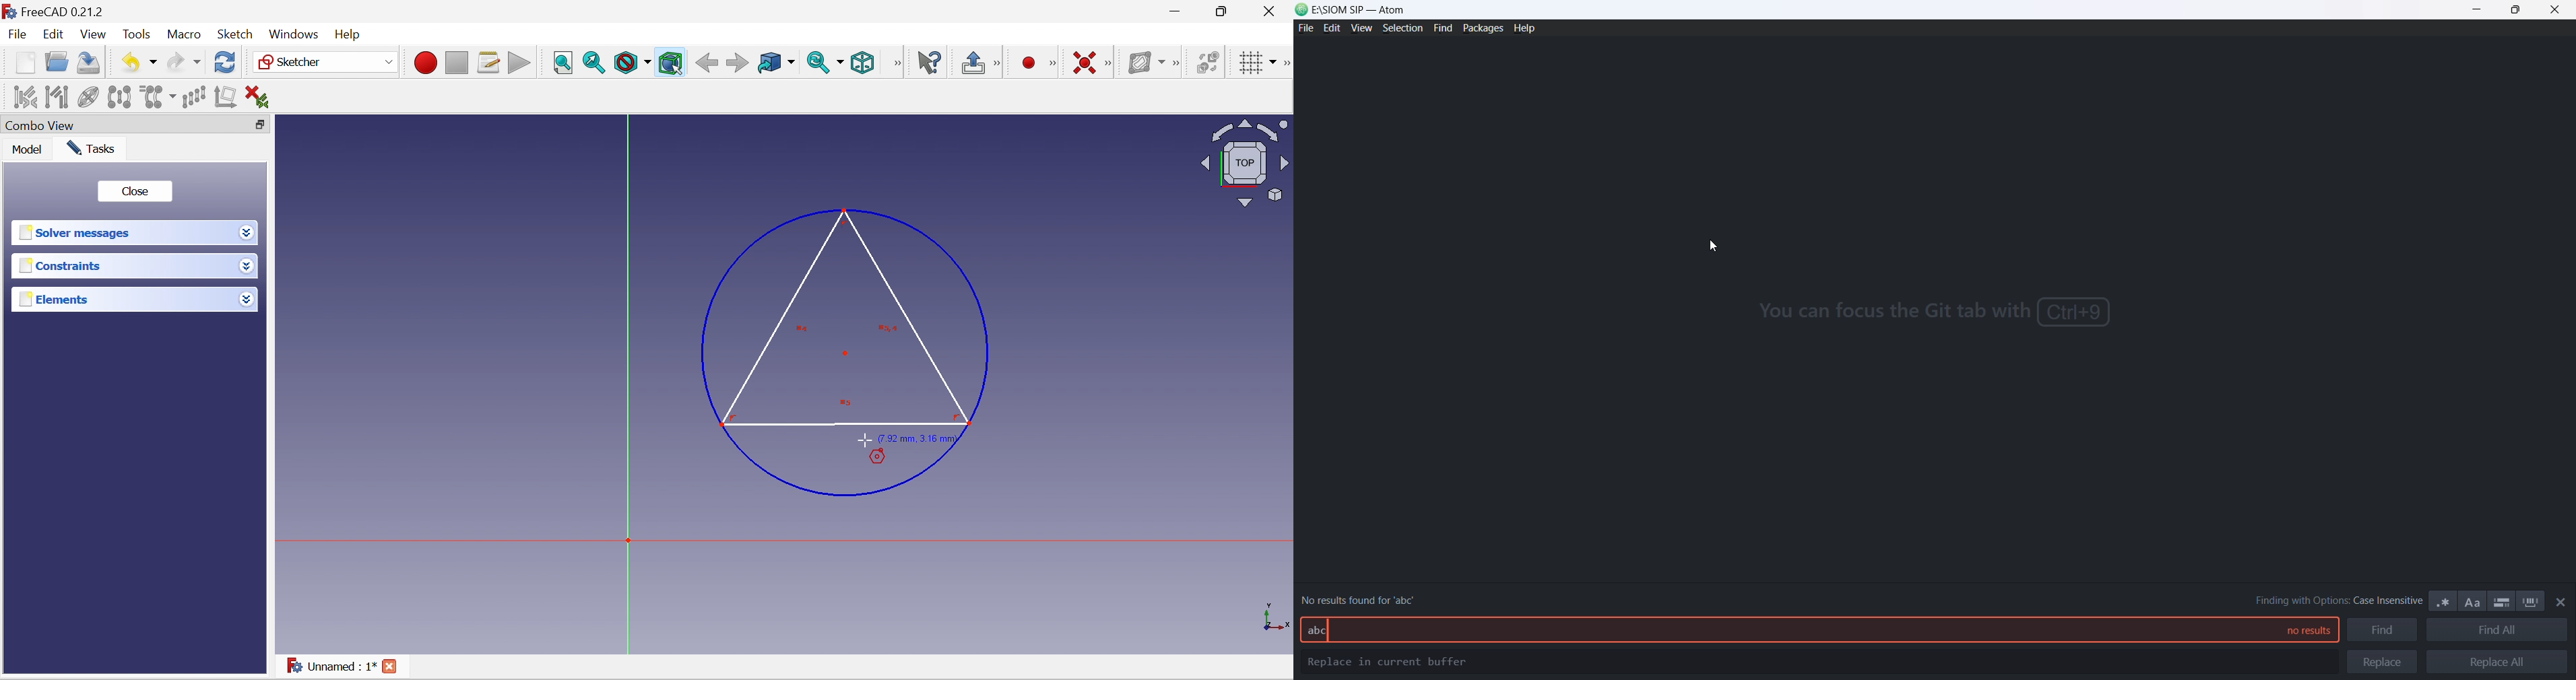  What do you see at coordinates (262, 127) in the screenshot?
I see `Restore down` at bounding box center [262, 127].